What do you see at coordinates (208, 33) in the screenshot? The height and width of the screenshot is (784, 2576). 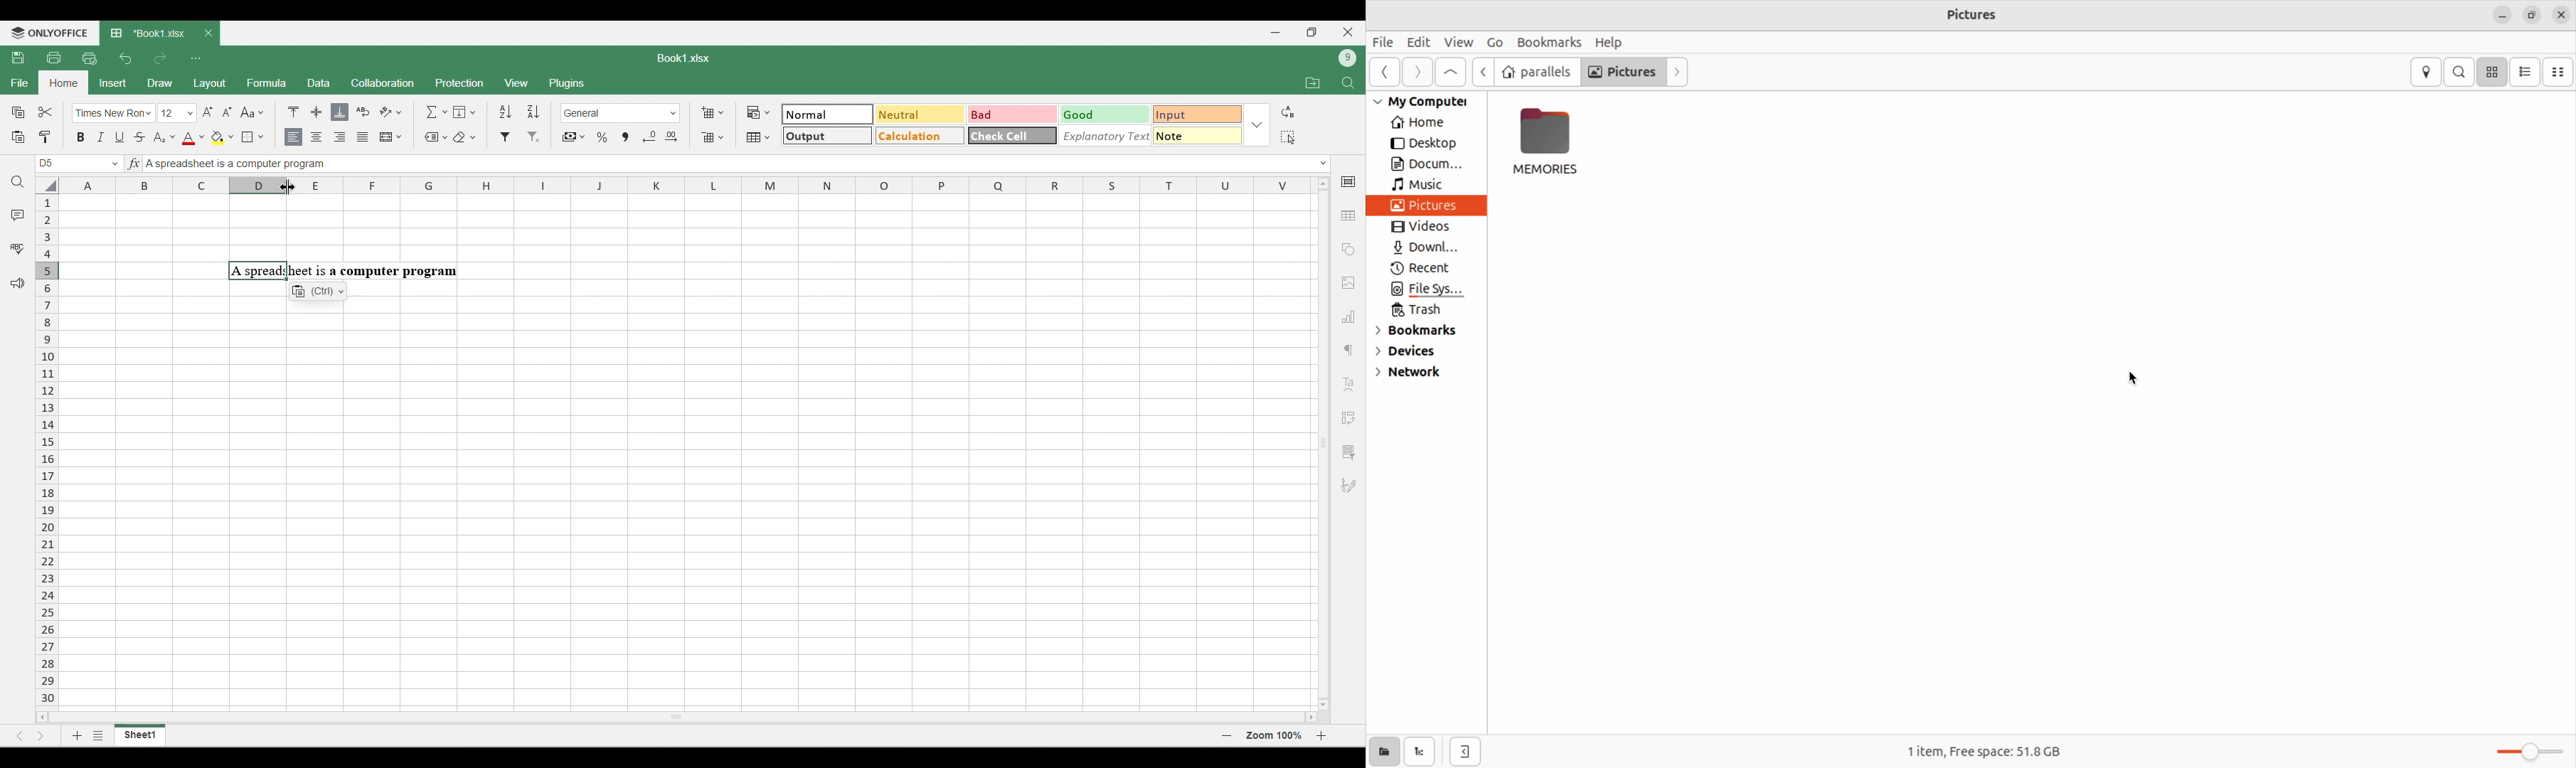 I see `Close tab` at bounding box center [208, 33].